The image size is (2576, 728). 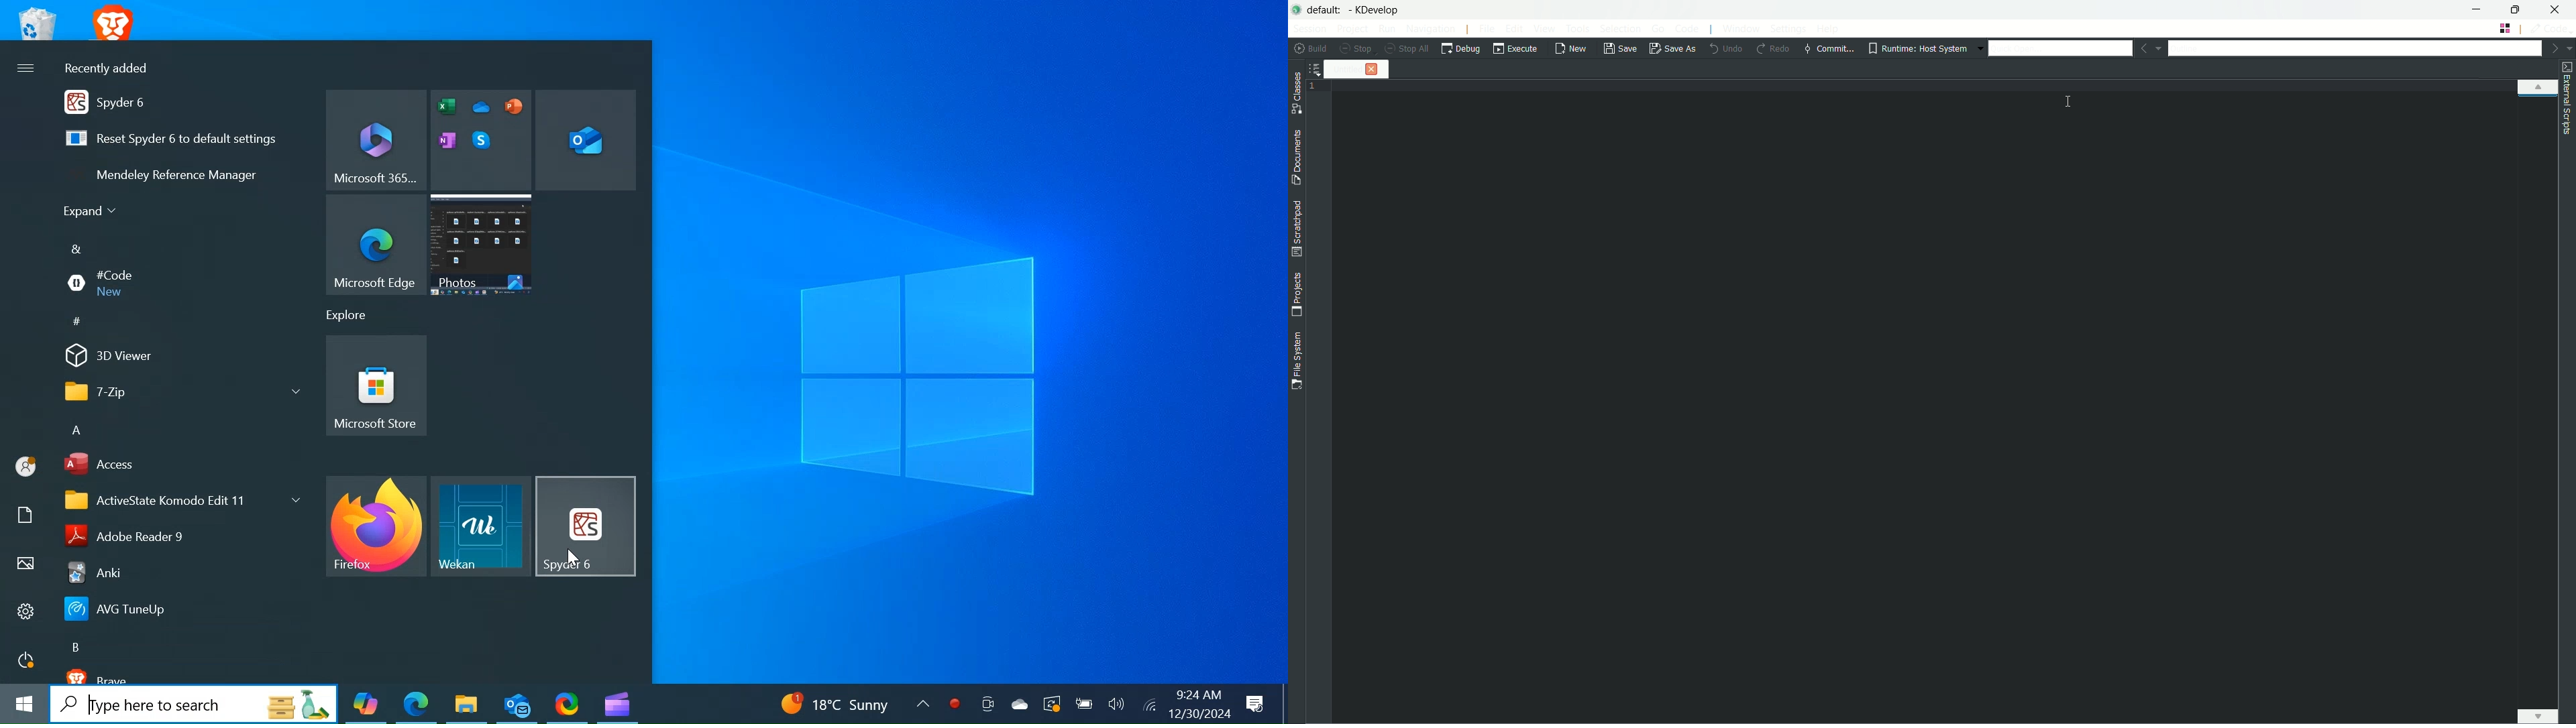 What do you see at coordinates (985, 702) in the screenshot?
I see `Meet now` at bounding box center [985, 702].